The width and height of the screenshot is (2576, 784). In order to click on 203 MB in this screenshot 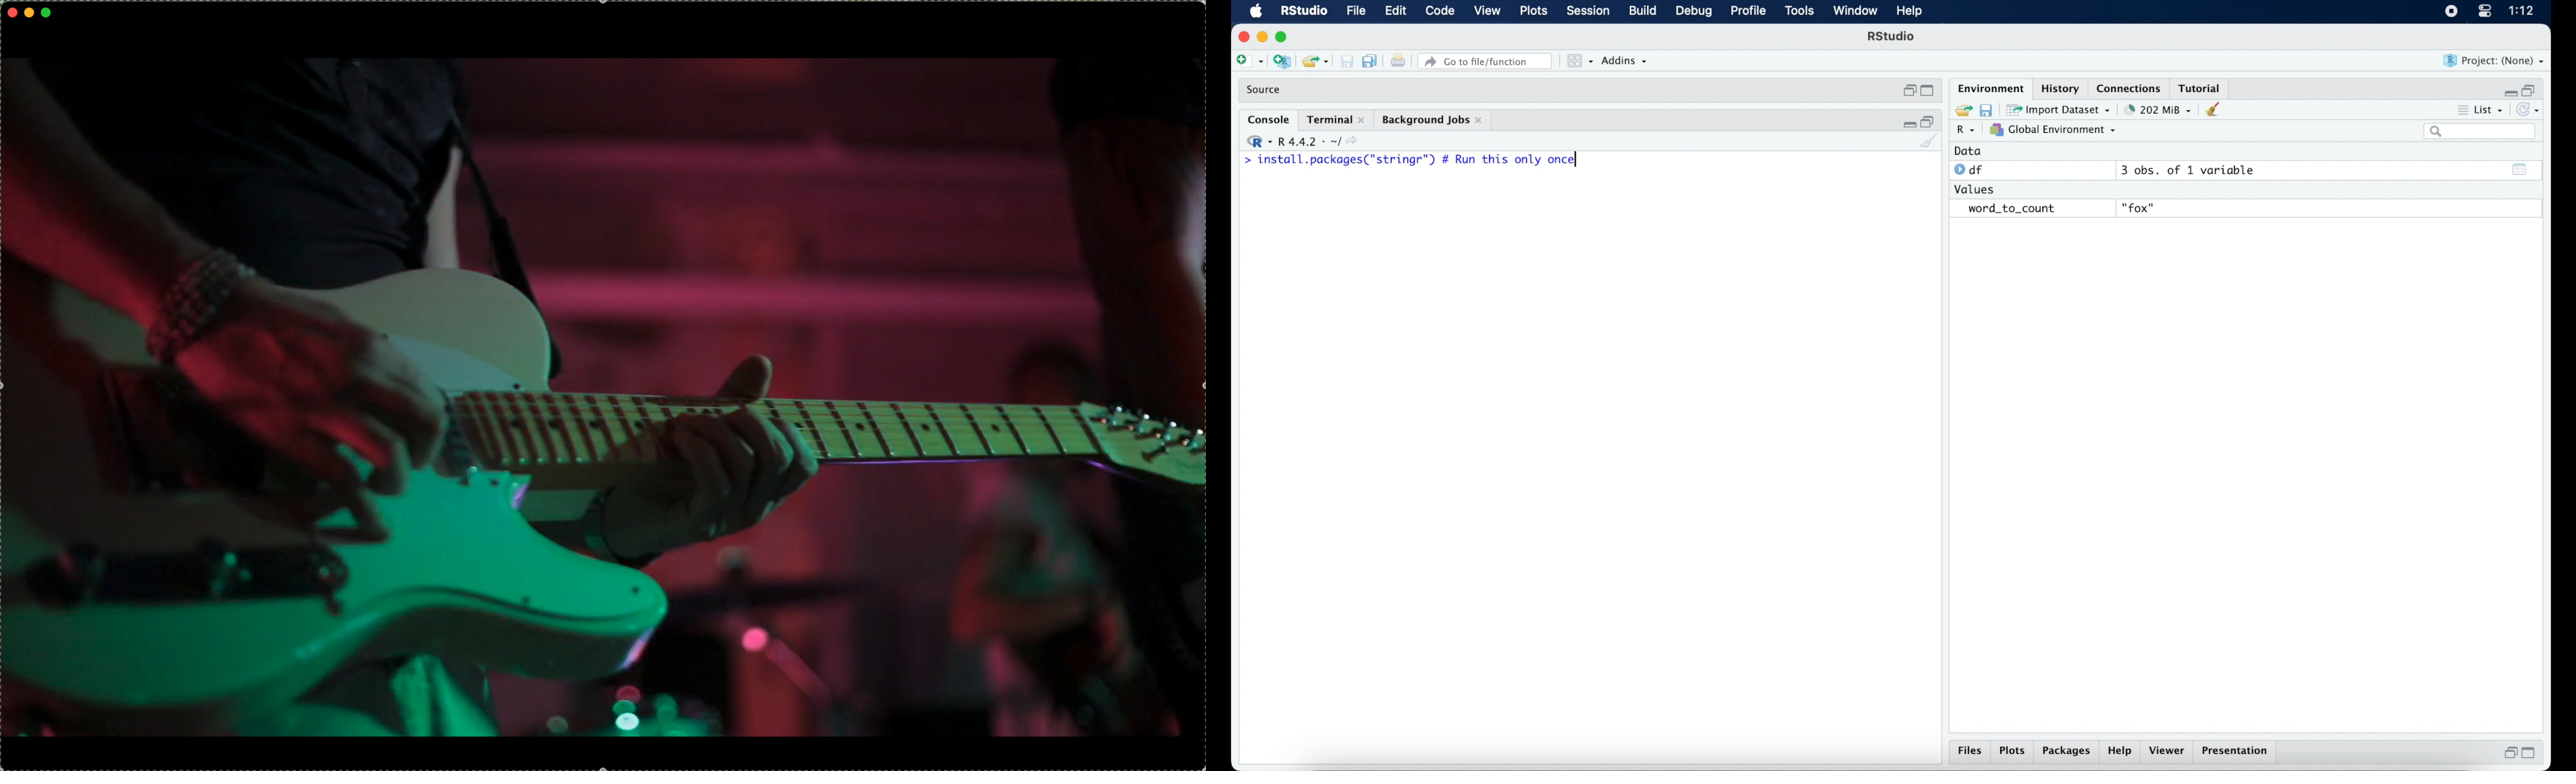, I will do `click(2159, 110)`.